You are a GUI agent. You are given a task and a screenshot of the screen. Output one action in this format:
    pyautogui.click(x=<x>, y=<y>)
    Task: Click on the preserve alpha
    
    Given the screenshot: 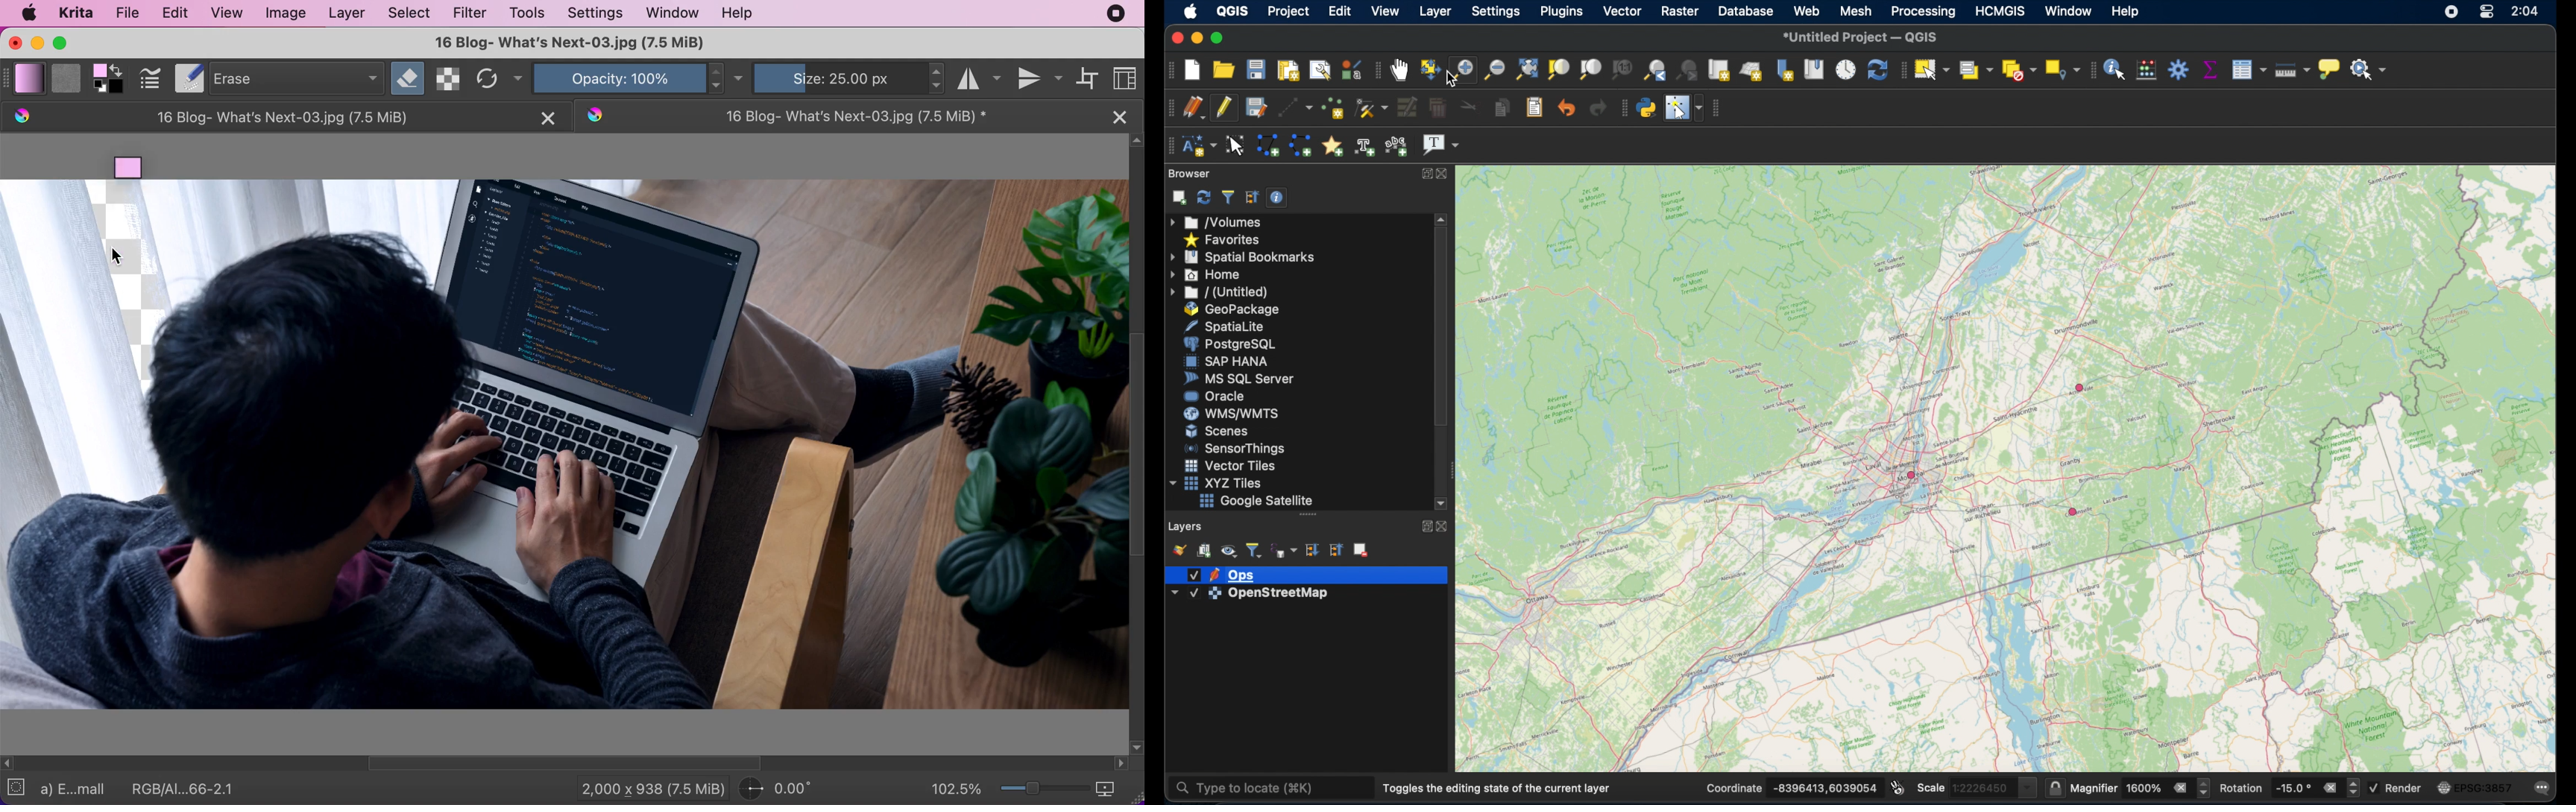 What is the action you would take?
    pyautogui.click(x=446, y=78)
    